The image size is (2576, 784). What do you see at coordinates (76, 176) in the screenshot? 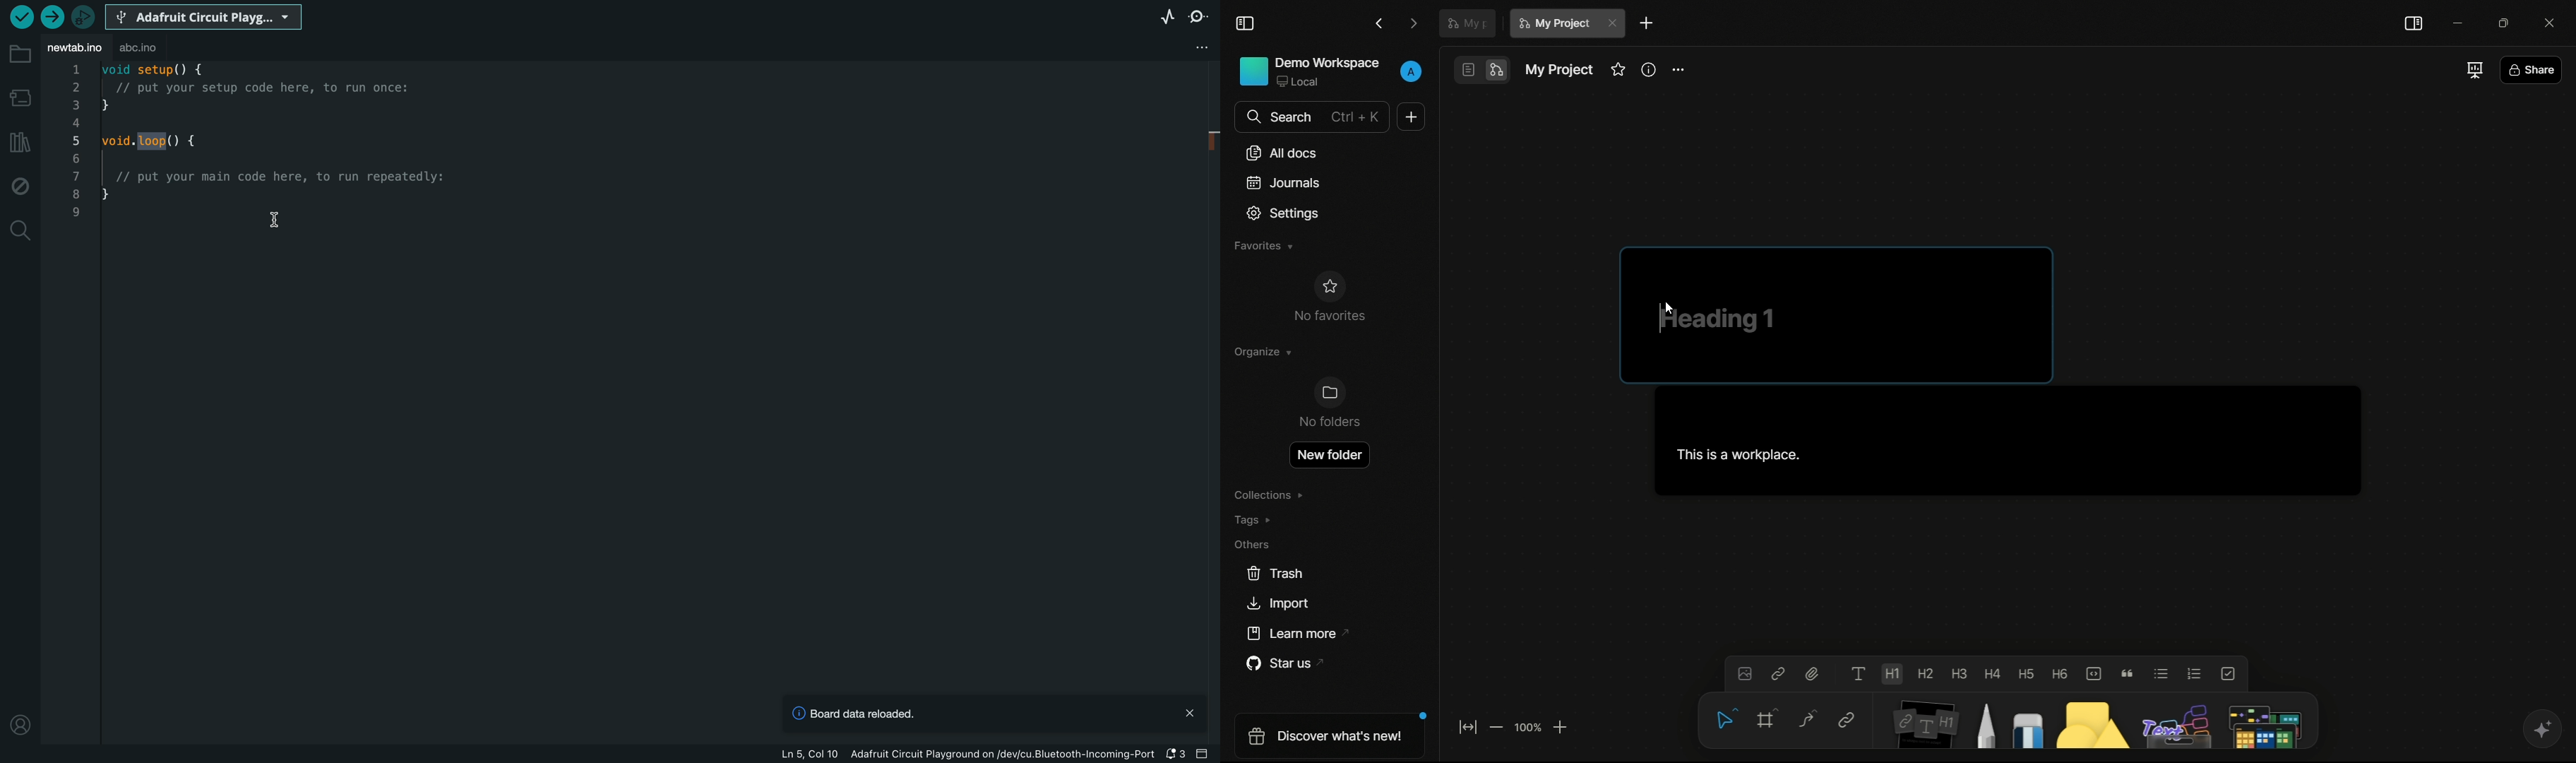
I see `7` at bounding box center [76, 176].